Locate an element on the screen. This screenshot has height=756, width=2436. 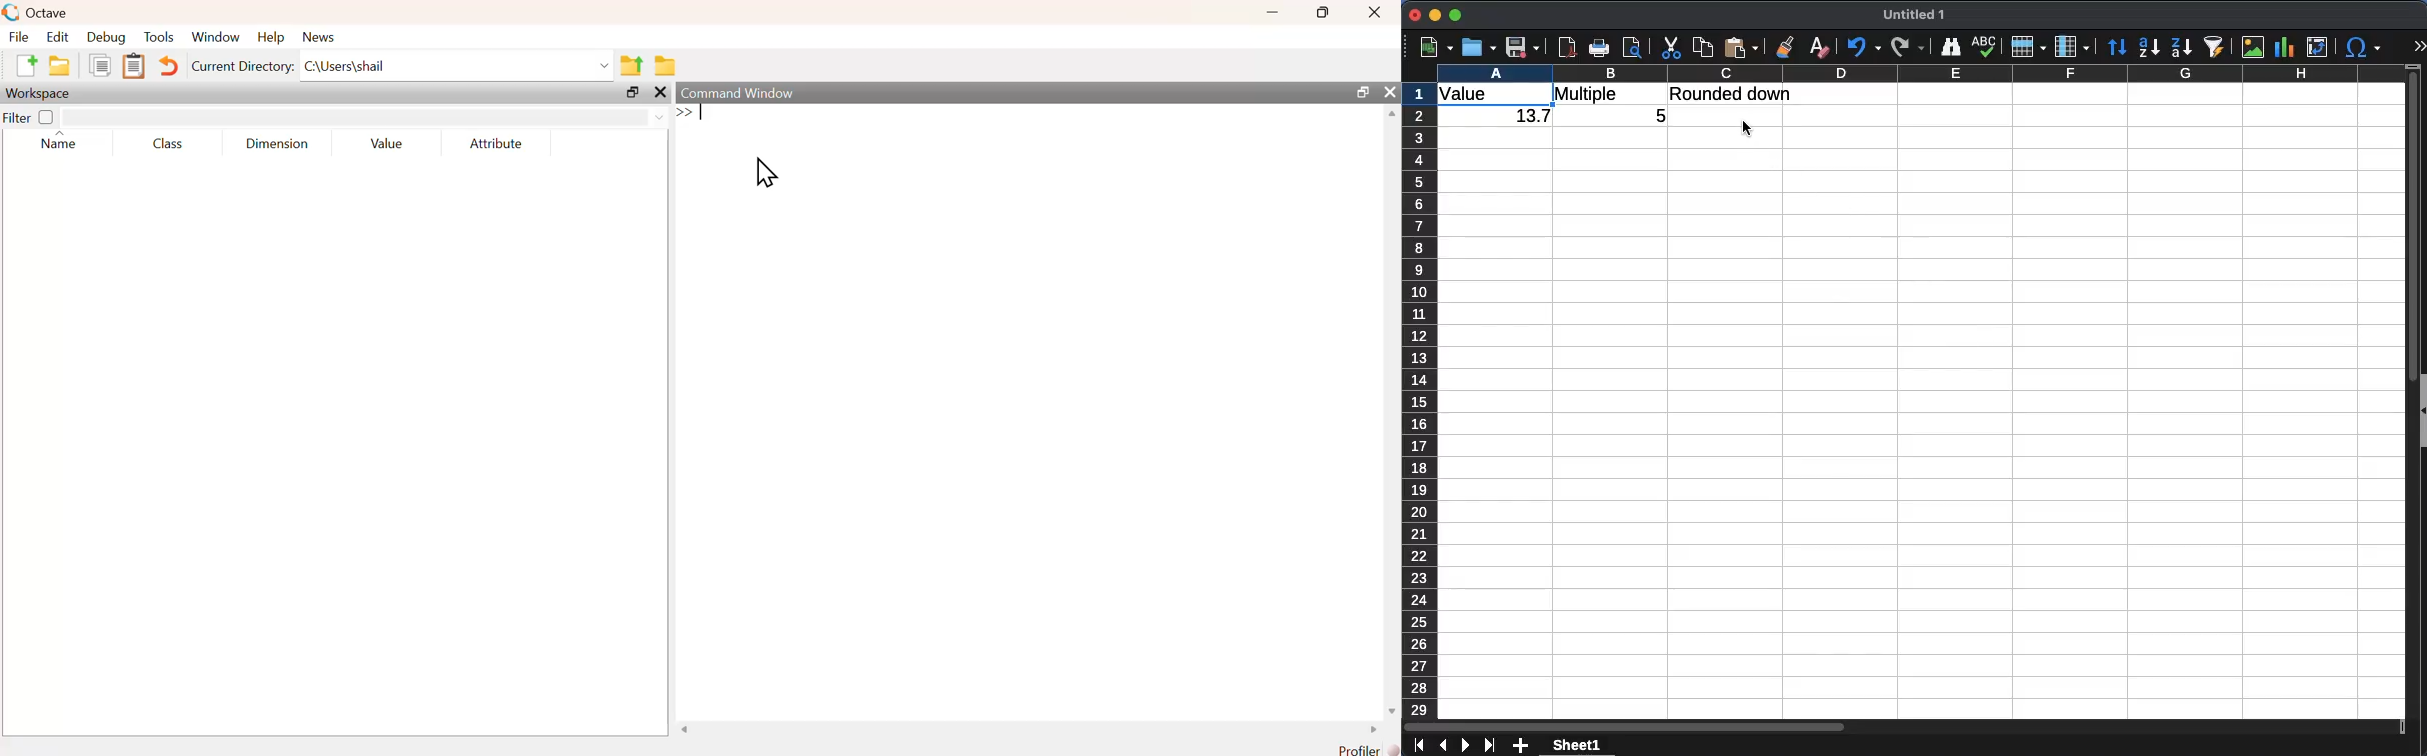
dropdown is located at coordinates (657, 117).